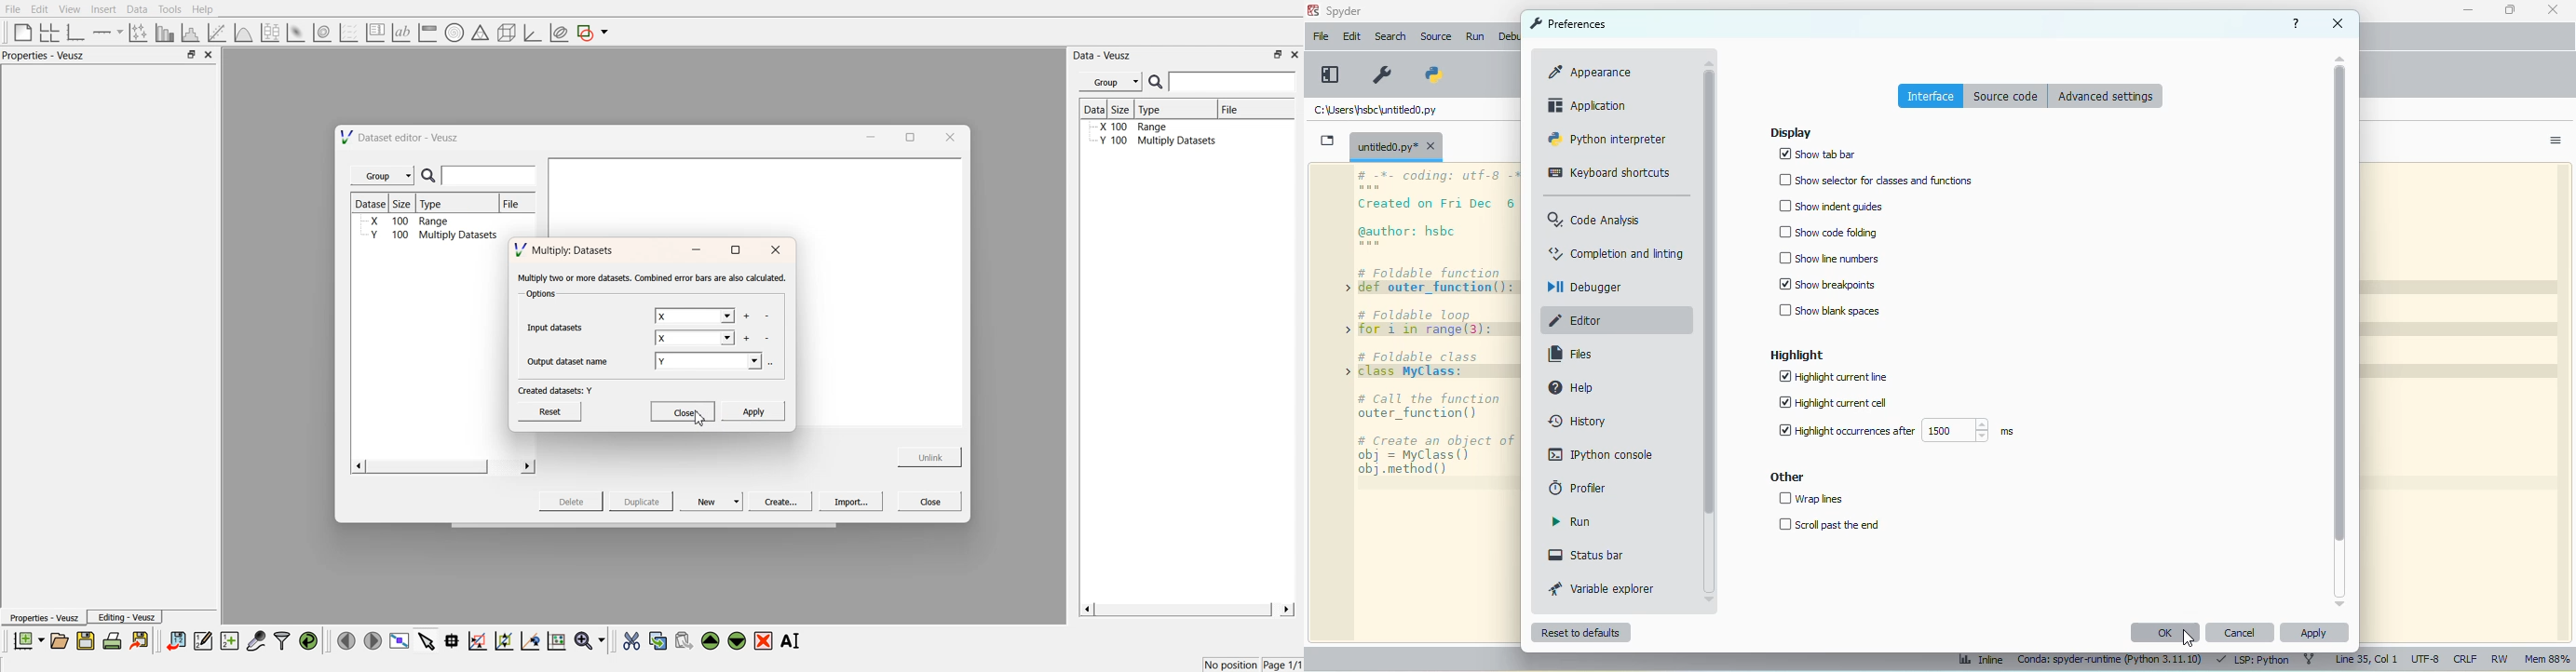 This screenshot has width=2576, height=672. I want to click on show blank spaces, so click(1829, 311).